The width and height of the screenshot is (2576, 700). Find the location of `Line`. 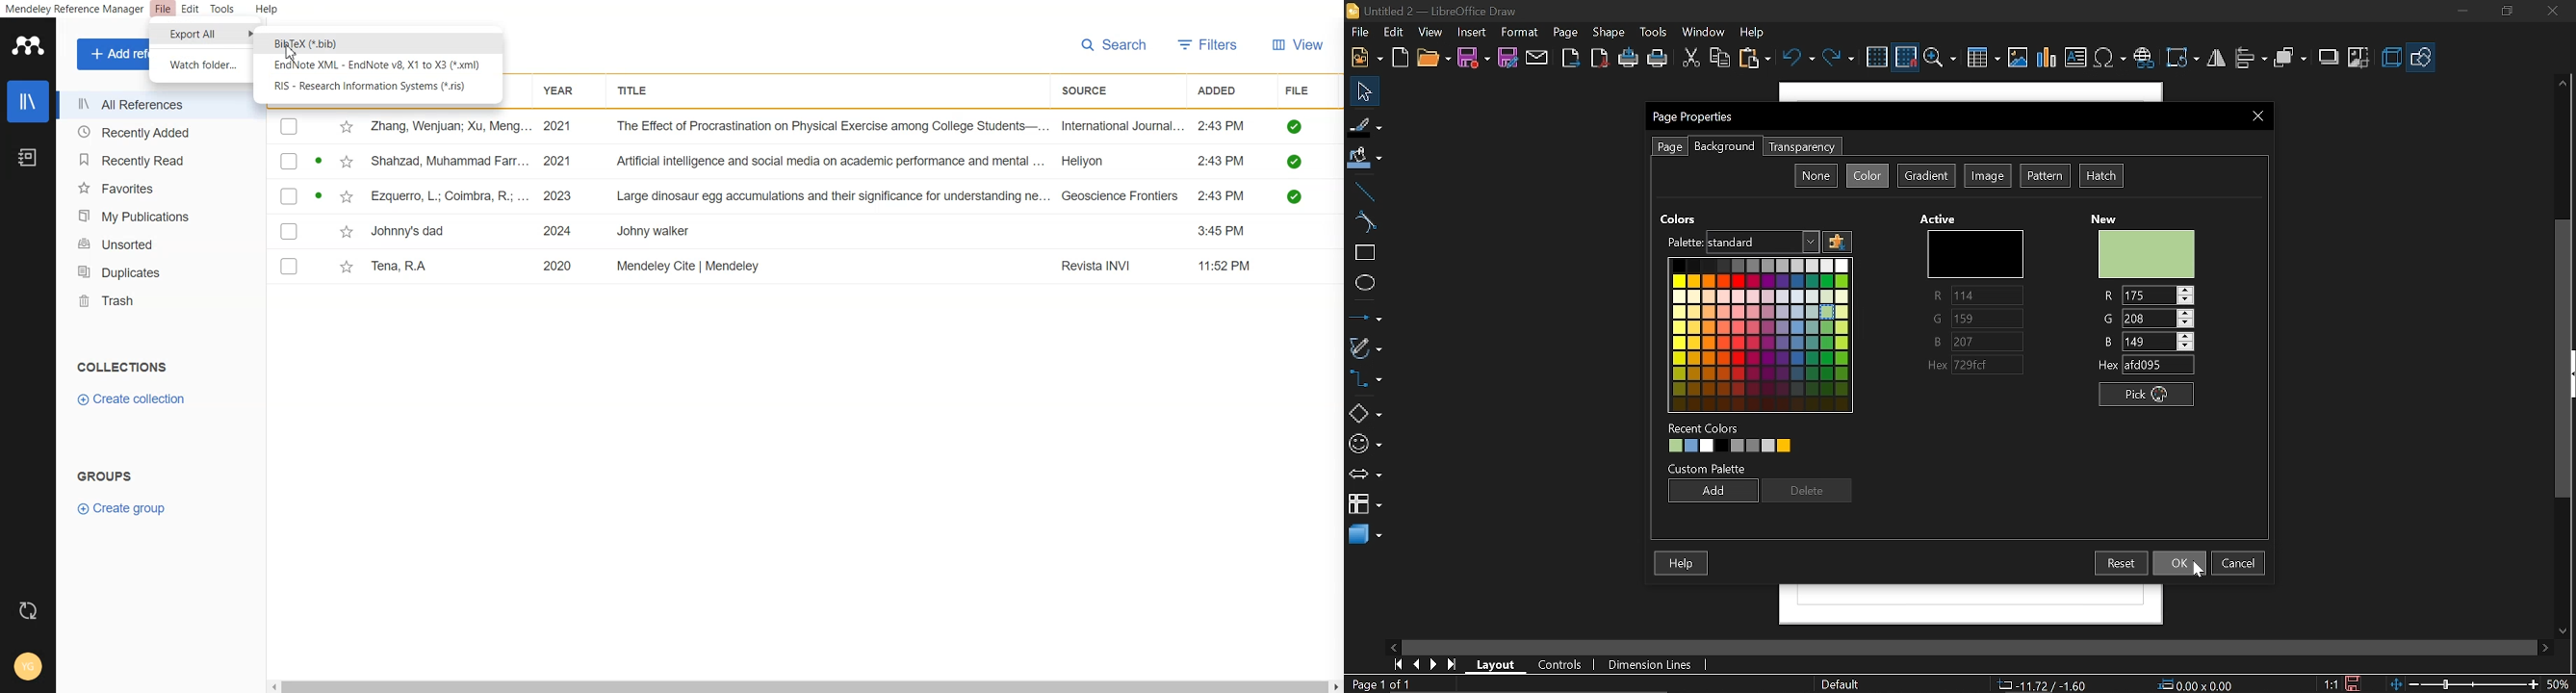

Line is located at coordinates (1362, 192).